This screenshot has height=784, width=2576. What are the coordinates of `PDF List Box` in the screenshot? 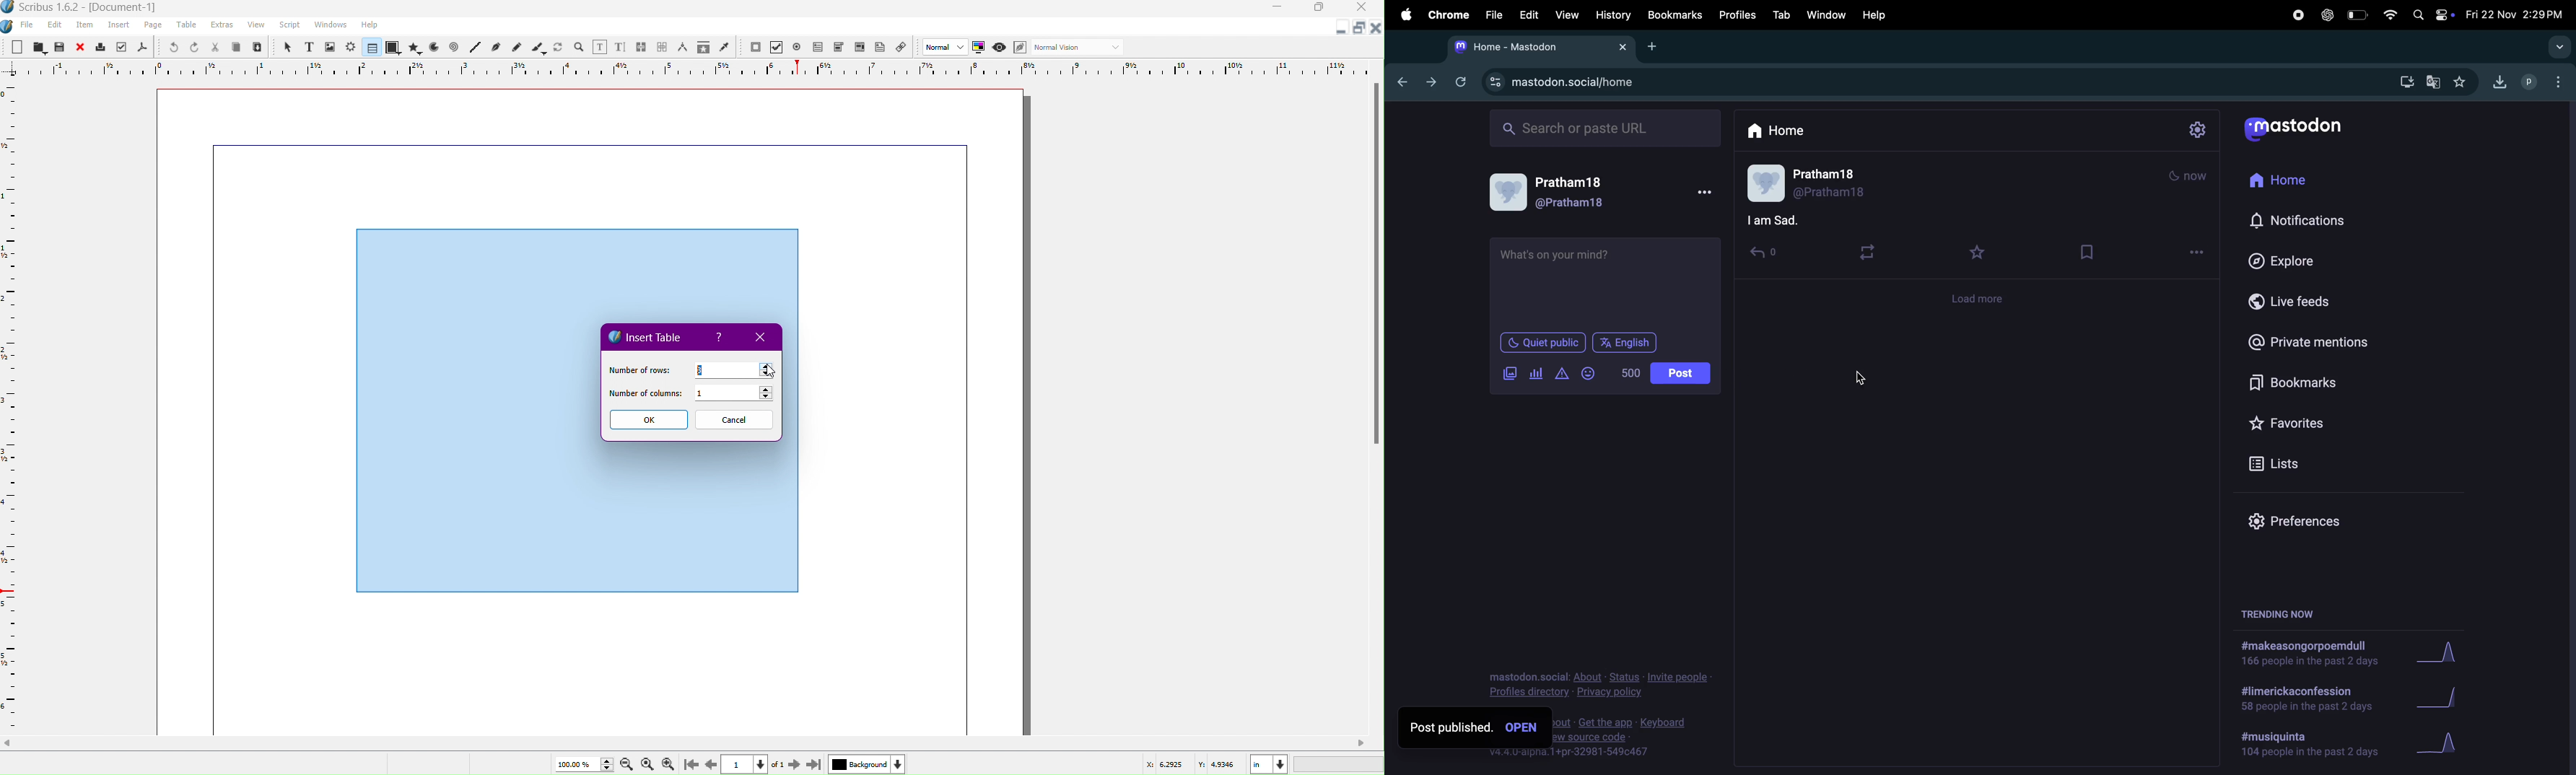 It's located at (859, 49).